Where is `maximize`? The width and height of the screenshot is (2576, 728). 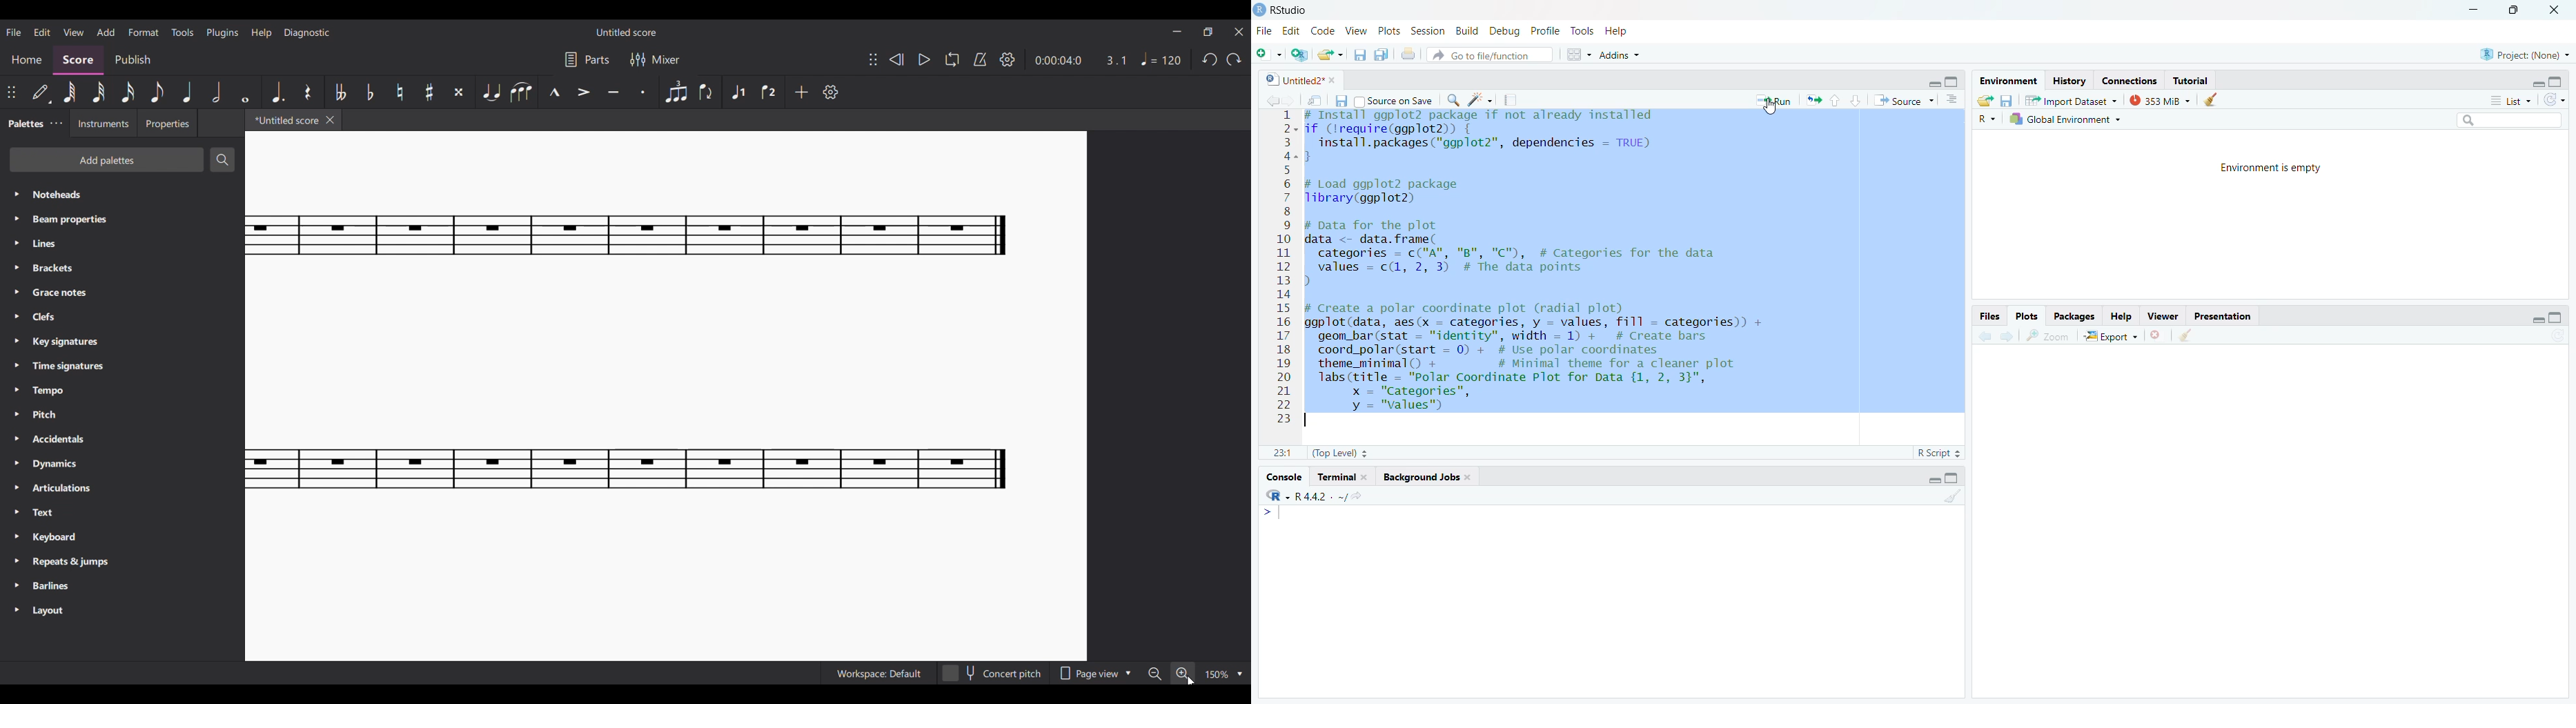
maximize is located at coordinates (2509, 10).